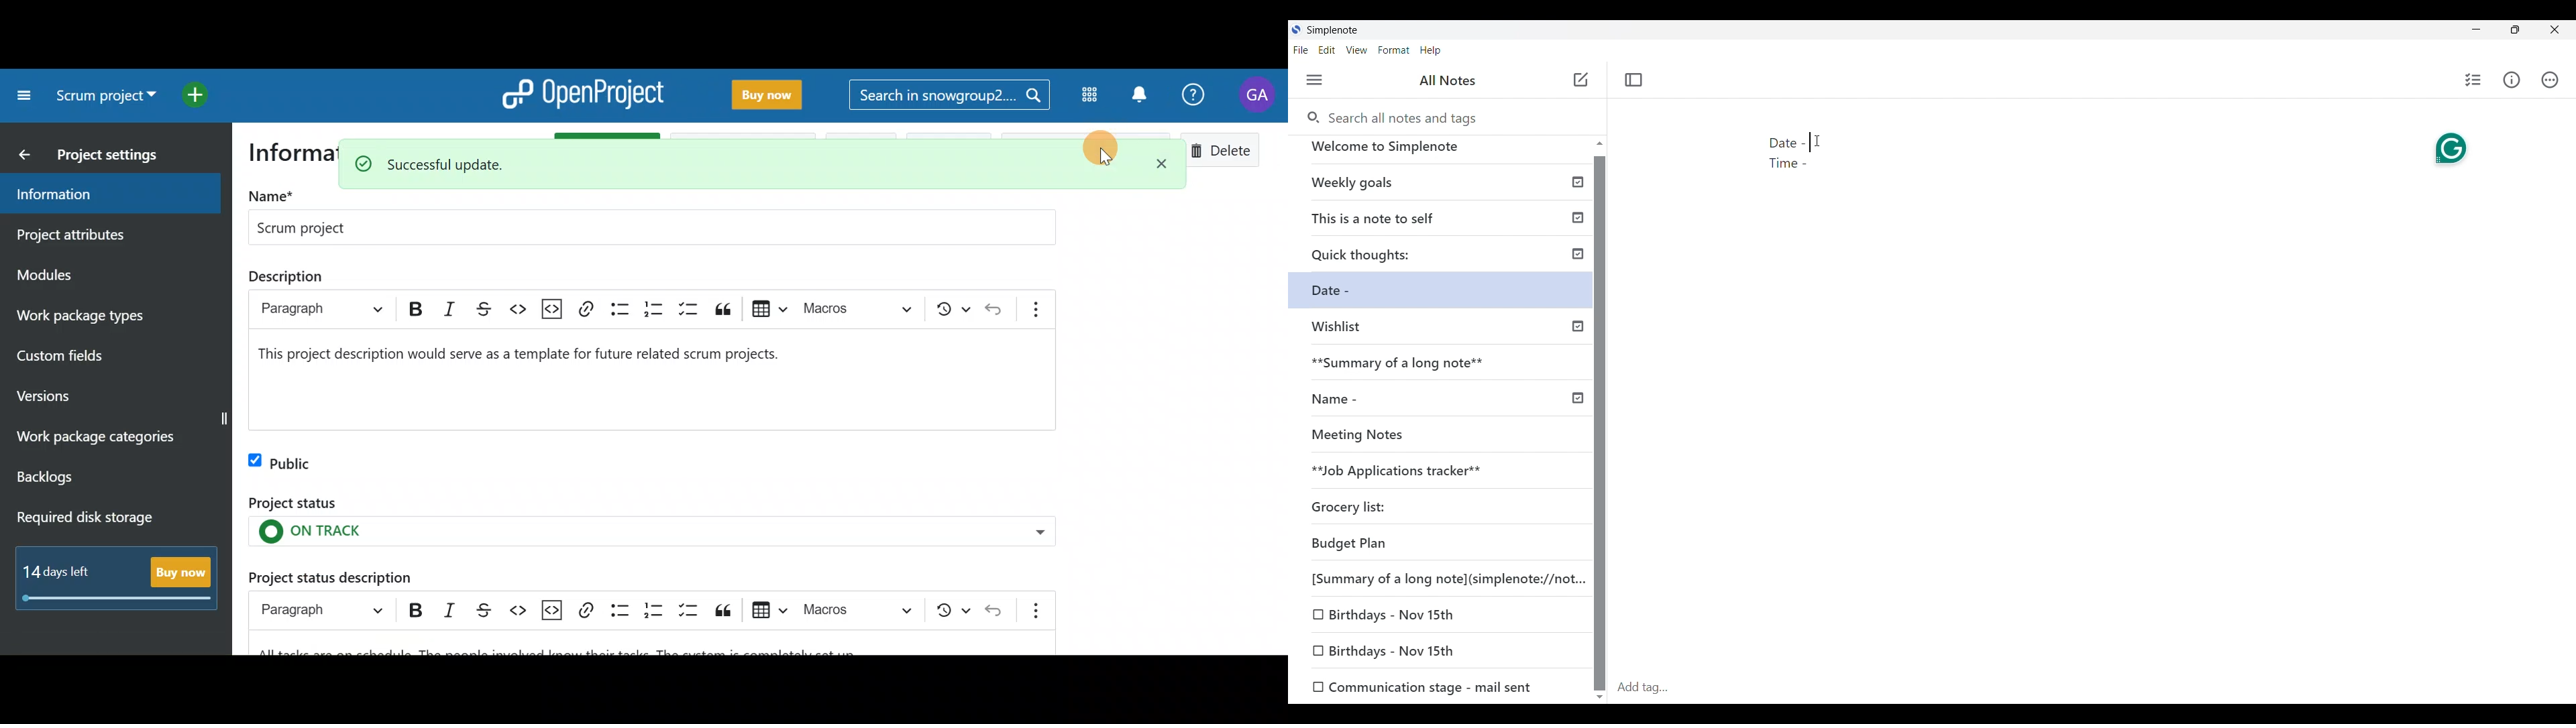 The height and width of the screenshot is (728, 2576). I want to click on Click to type in tags, so click(2093, 688).